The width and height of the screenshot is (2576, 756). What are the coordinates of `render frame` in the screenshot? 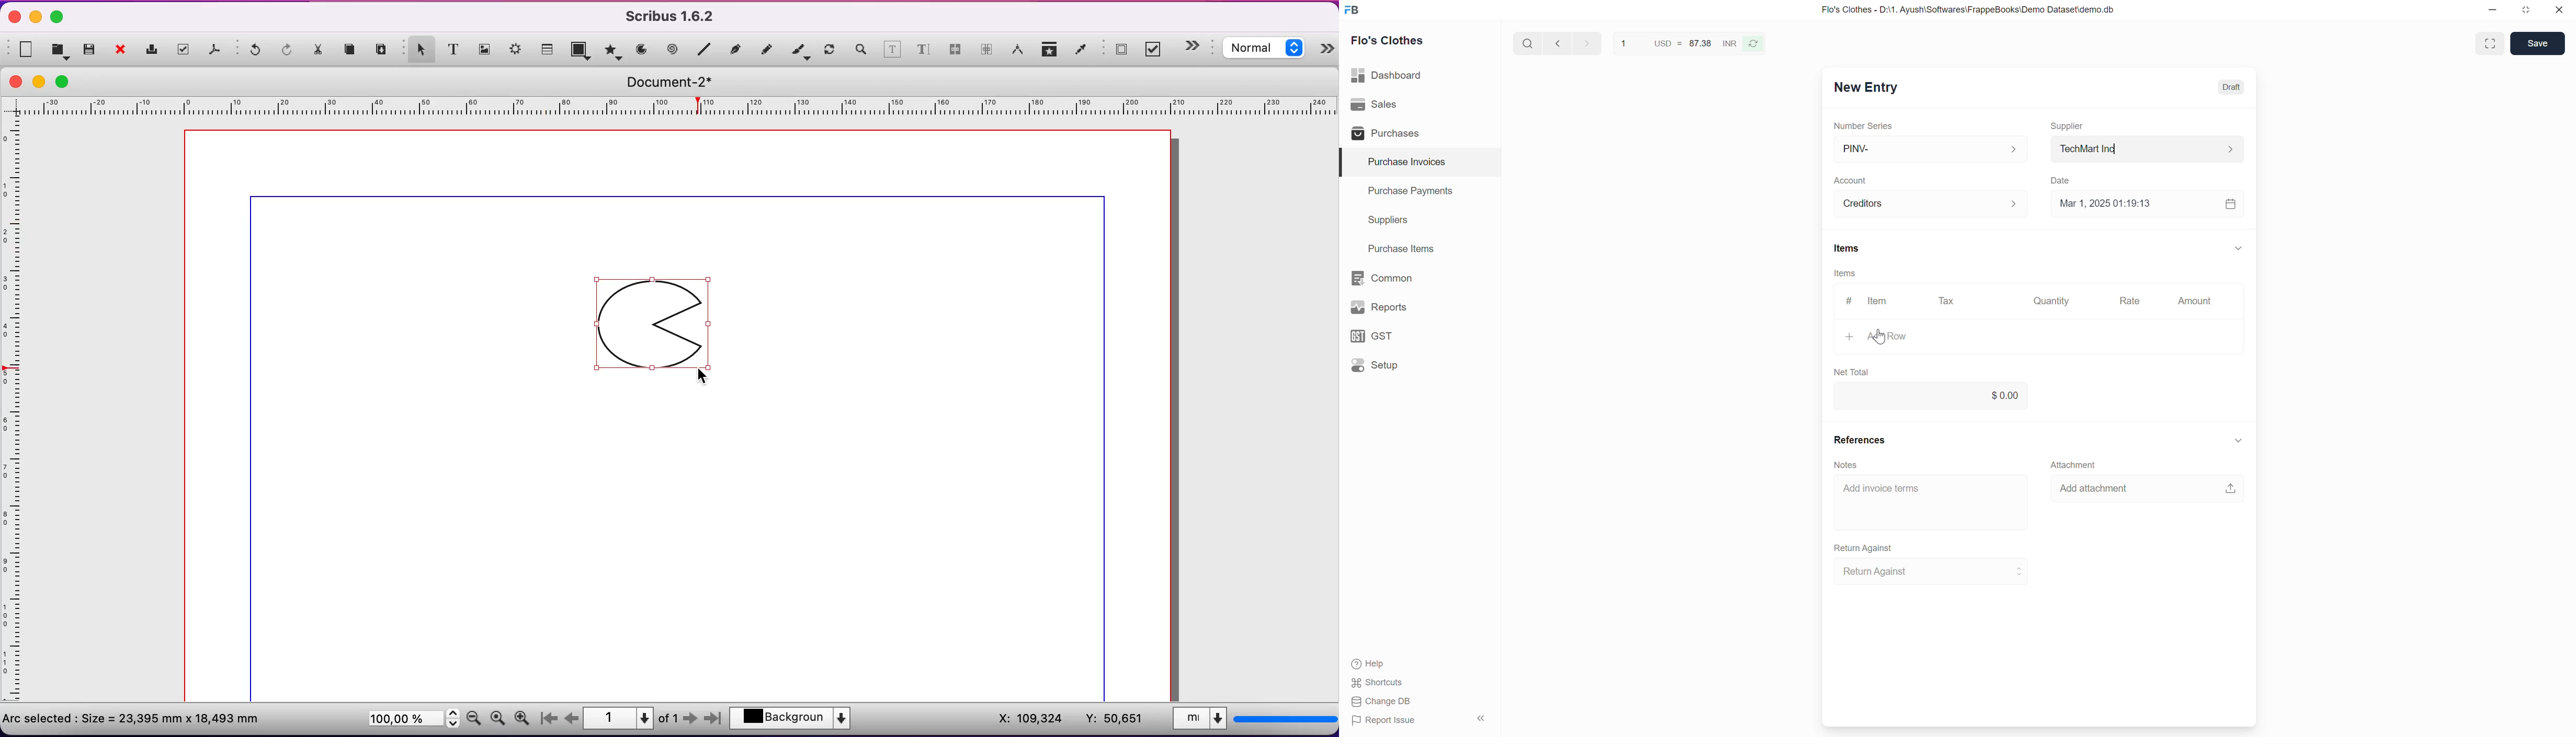 It's located at (517, 52).